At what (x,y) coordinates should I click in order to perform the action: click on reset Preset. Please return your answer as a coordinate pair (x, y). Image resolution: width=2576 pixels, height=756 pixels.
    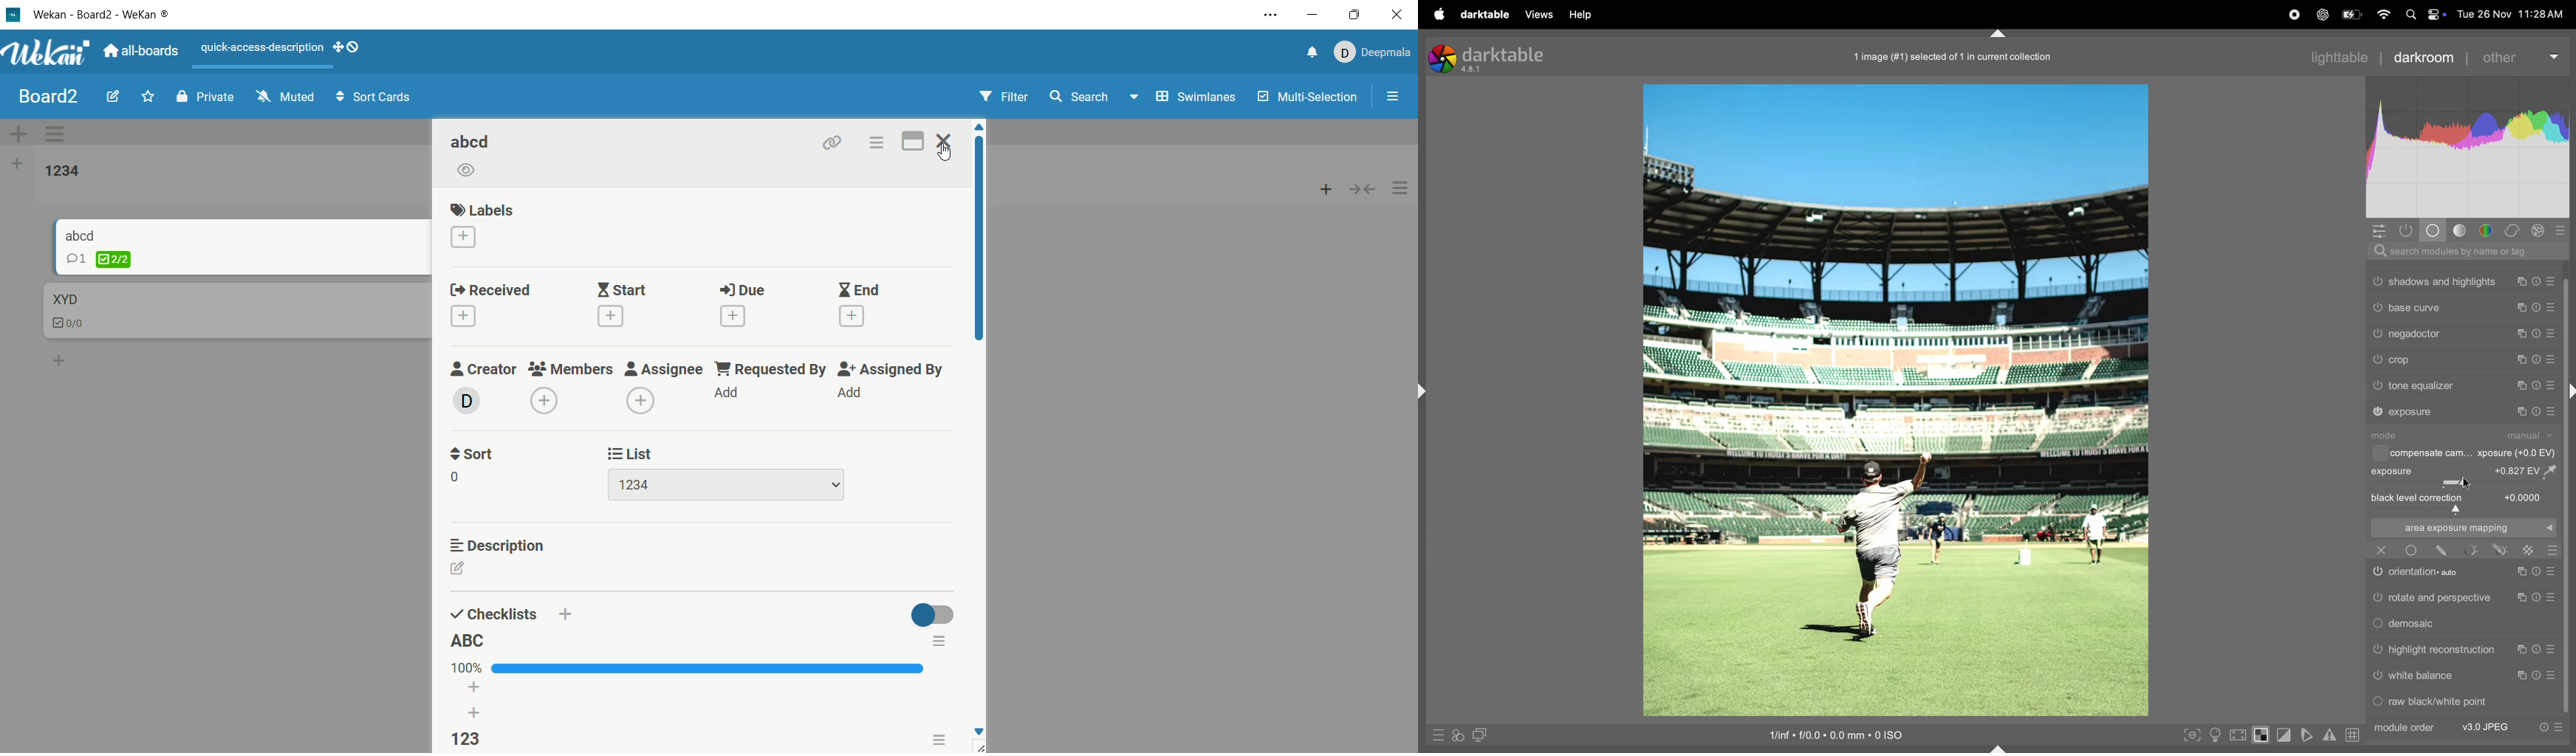
    Looking at the image, I should click on (2535, 650).